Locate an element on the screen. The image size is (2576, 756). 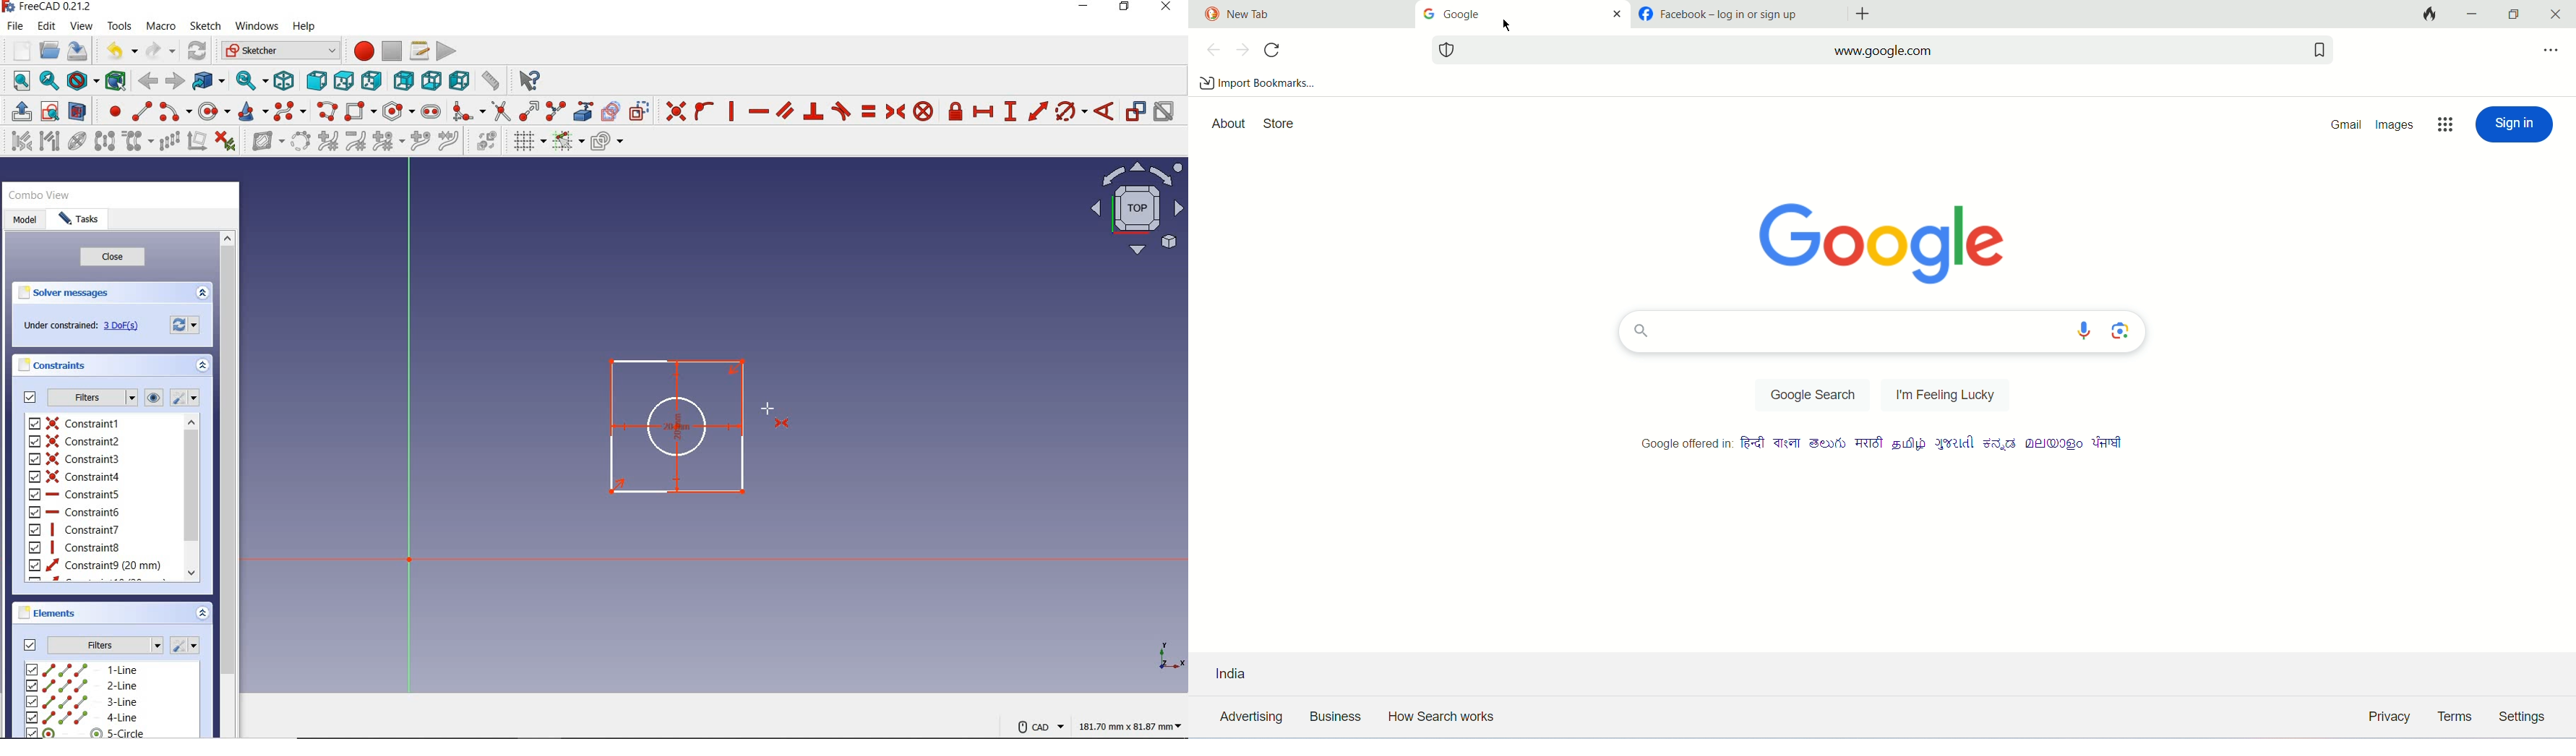
Google offered in is located at coordinates (1880, 445).